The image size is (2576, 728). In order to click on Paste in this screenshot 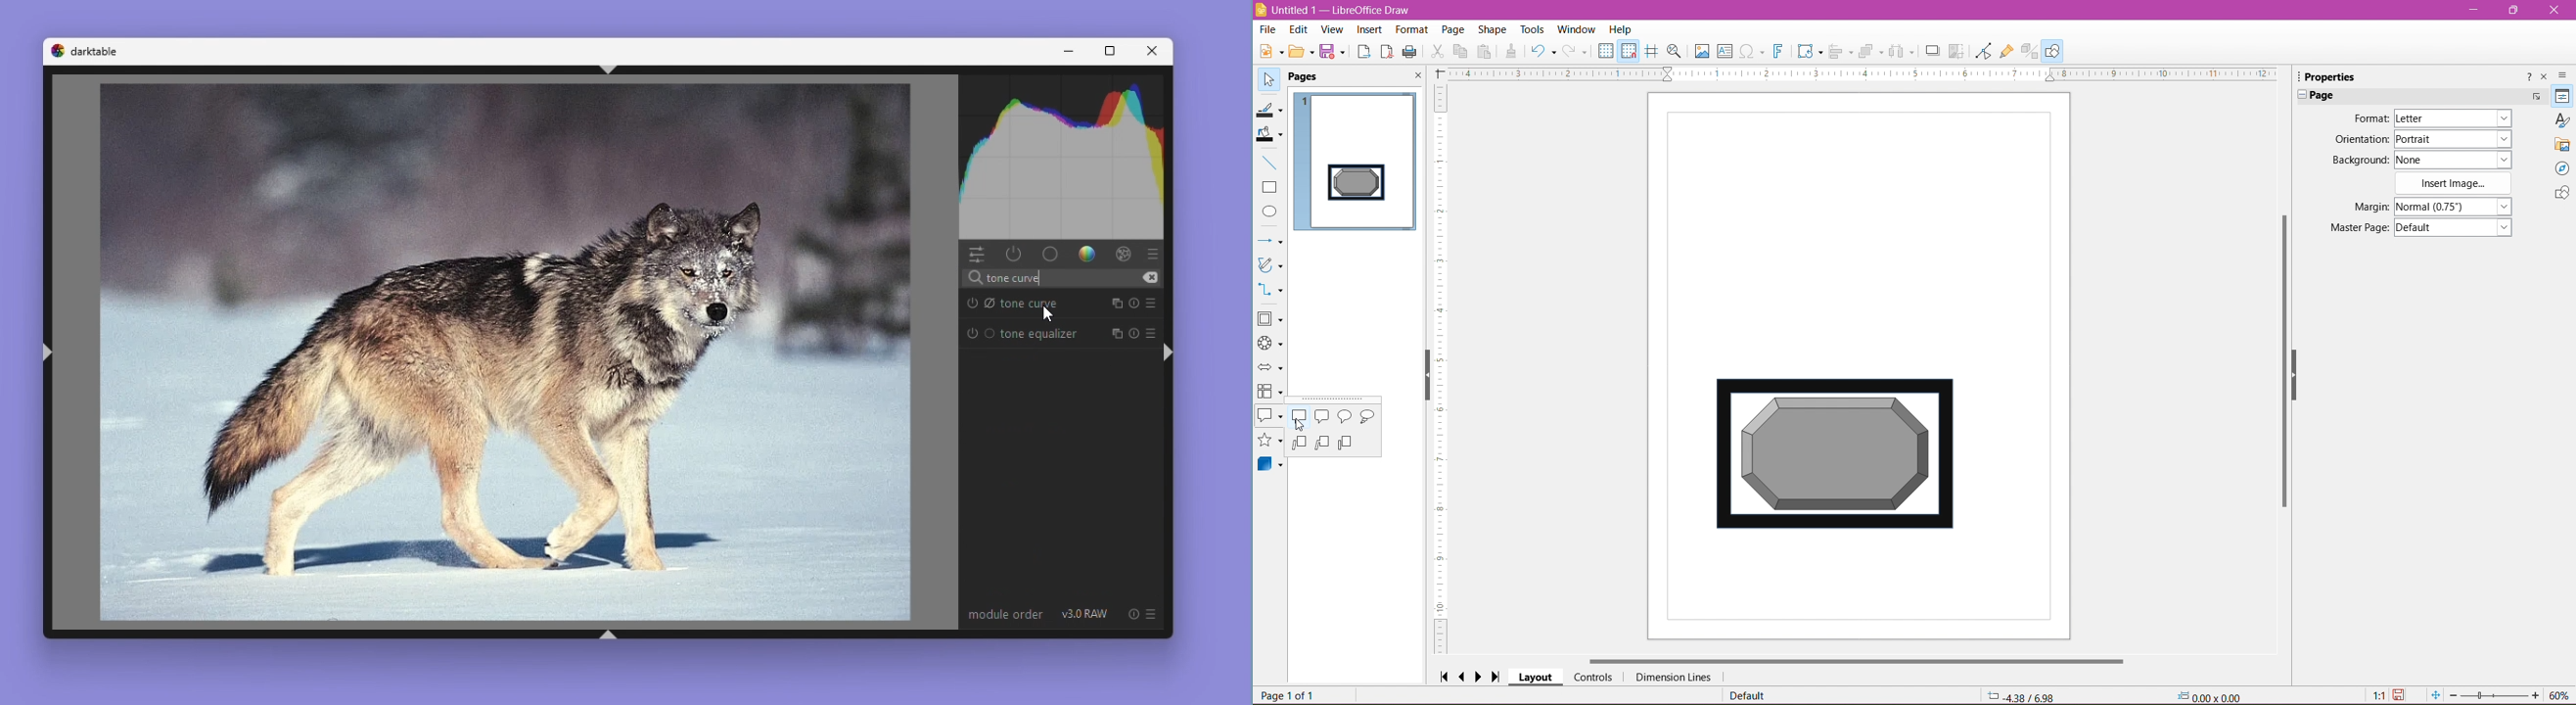, I will do `click(1487, 51)`.